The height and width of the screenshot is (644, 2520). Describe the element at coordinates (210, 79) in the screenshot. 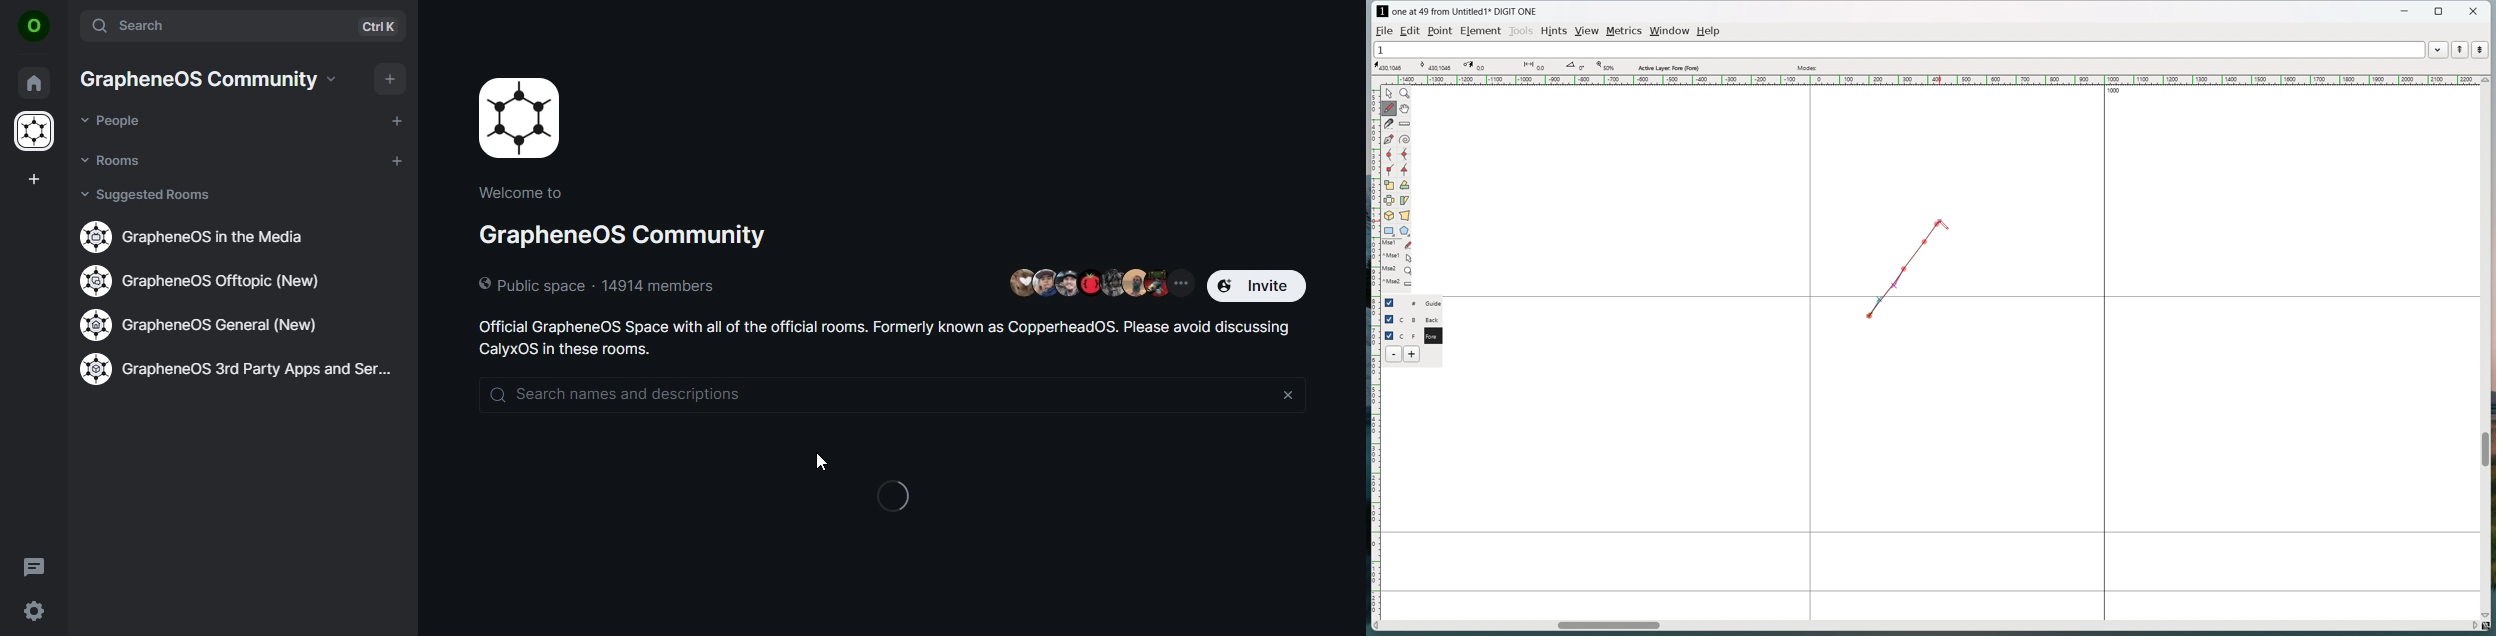

I see `text` at that location.